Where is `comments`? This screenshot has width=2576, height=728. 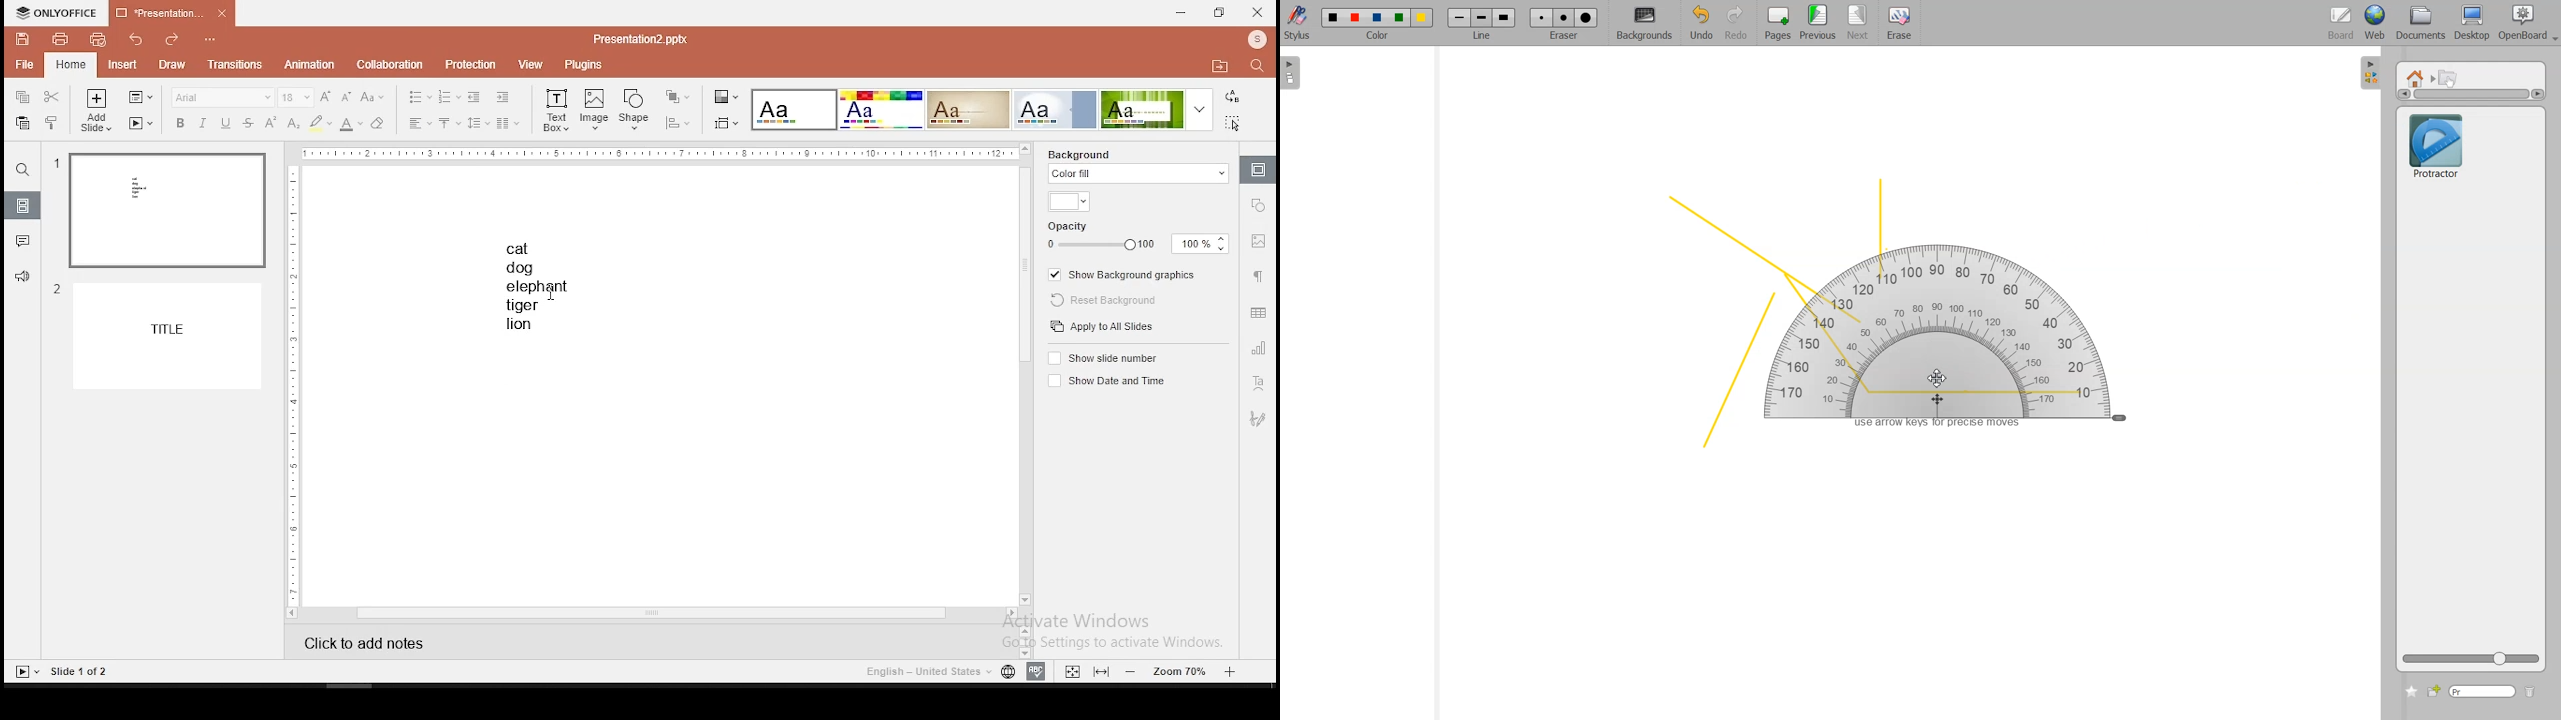 comments is located at coordinates (23, 244).